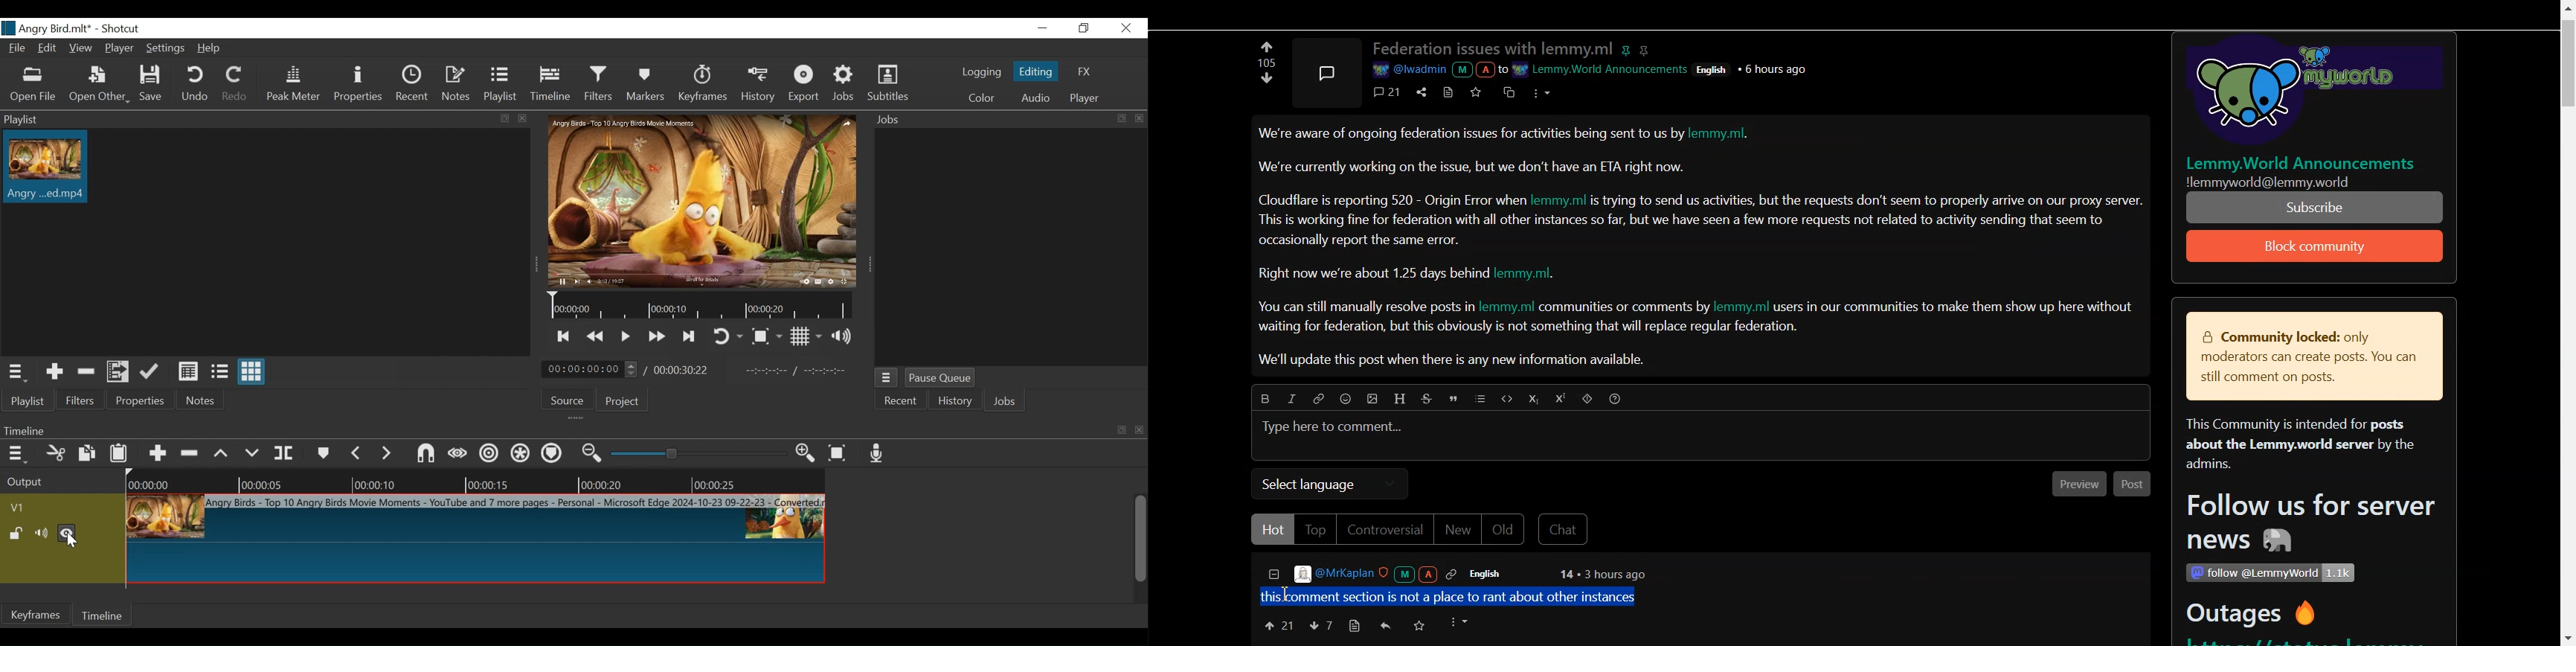 This screenshot has width=2576, height=672. What do you see at coordinates (150, 371) in the screenshot?
I see `Update` at bounding box center [150, 371].